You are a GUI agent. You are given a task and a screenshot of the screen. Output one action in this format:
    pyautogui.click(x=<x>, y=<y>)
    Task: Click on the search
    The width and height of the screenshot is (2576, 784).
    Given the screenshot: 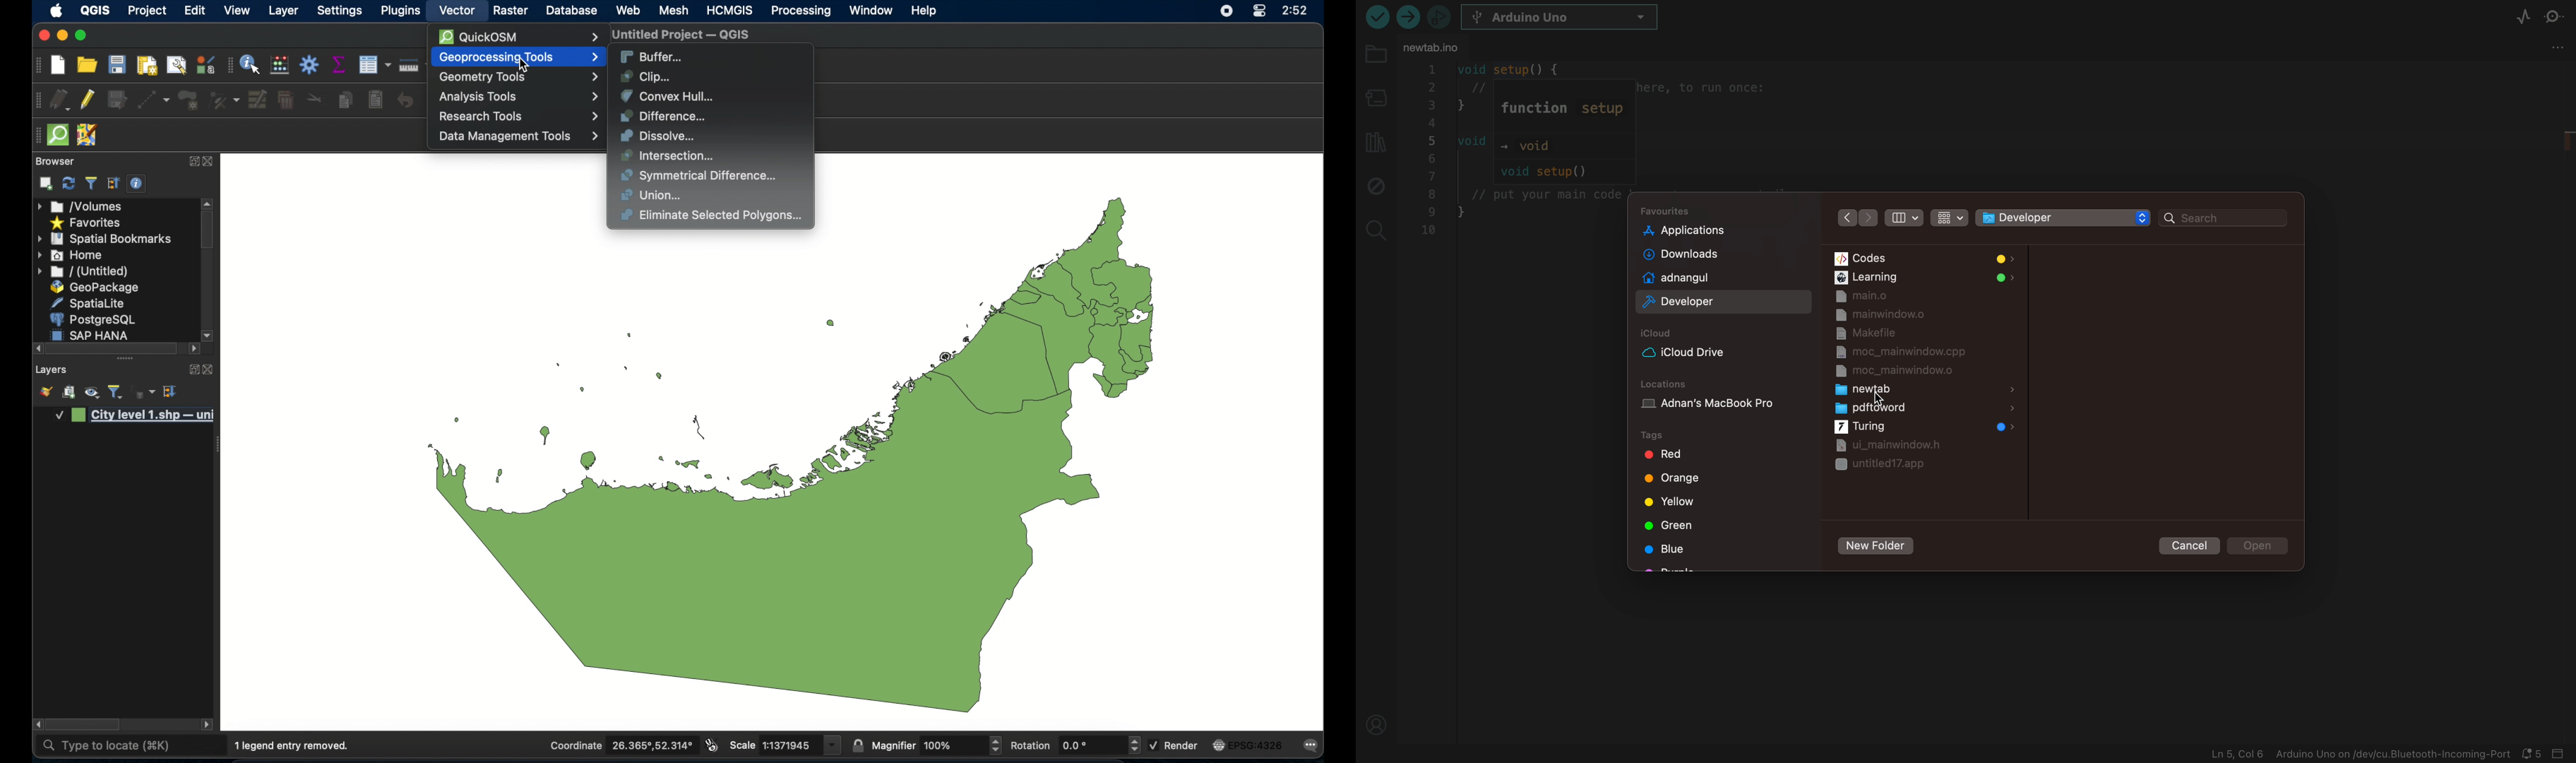 What is the action you would take?
    pyautogui.click(x=1374, y=228)
    